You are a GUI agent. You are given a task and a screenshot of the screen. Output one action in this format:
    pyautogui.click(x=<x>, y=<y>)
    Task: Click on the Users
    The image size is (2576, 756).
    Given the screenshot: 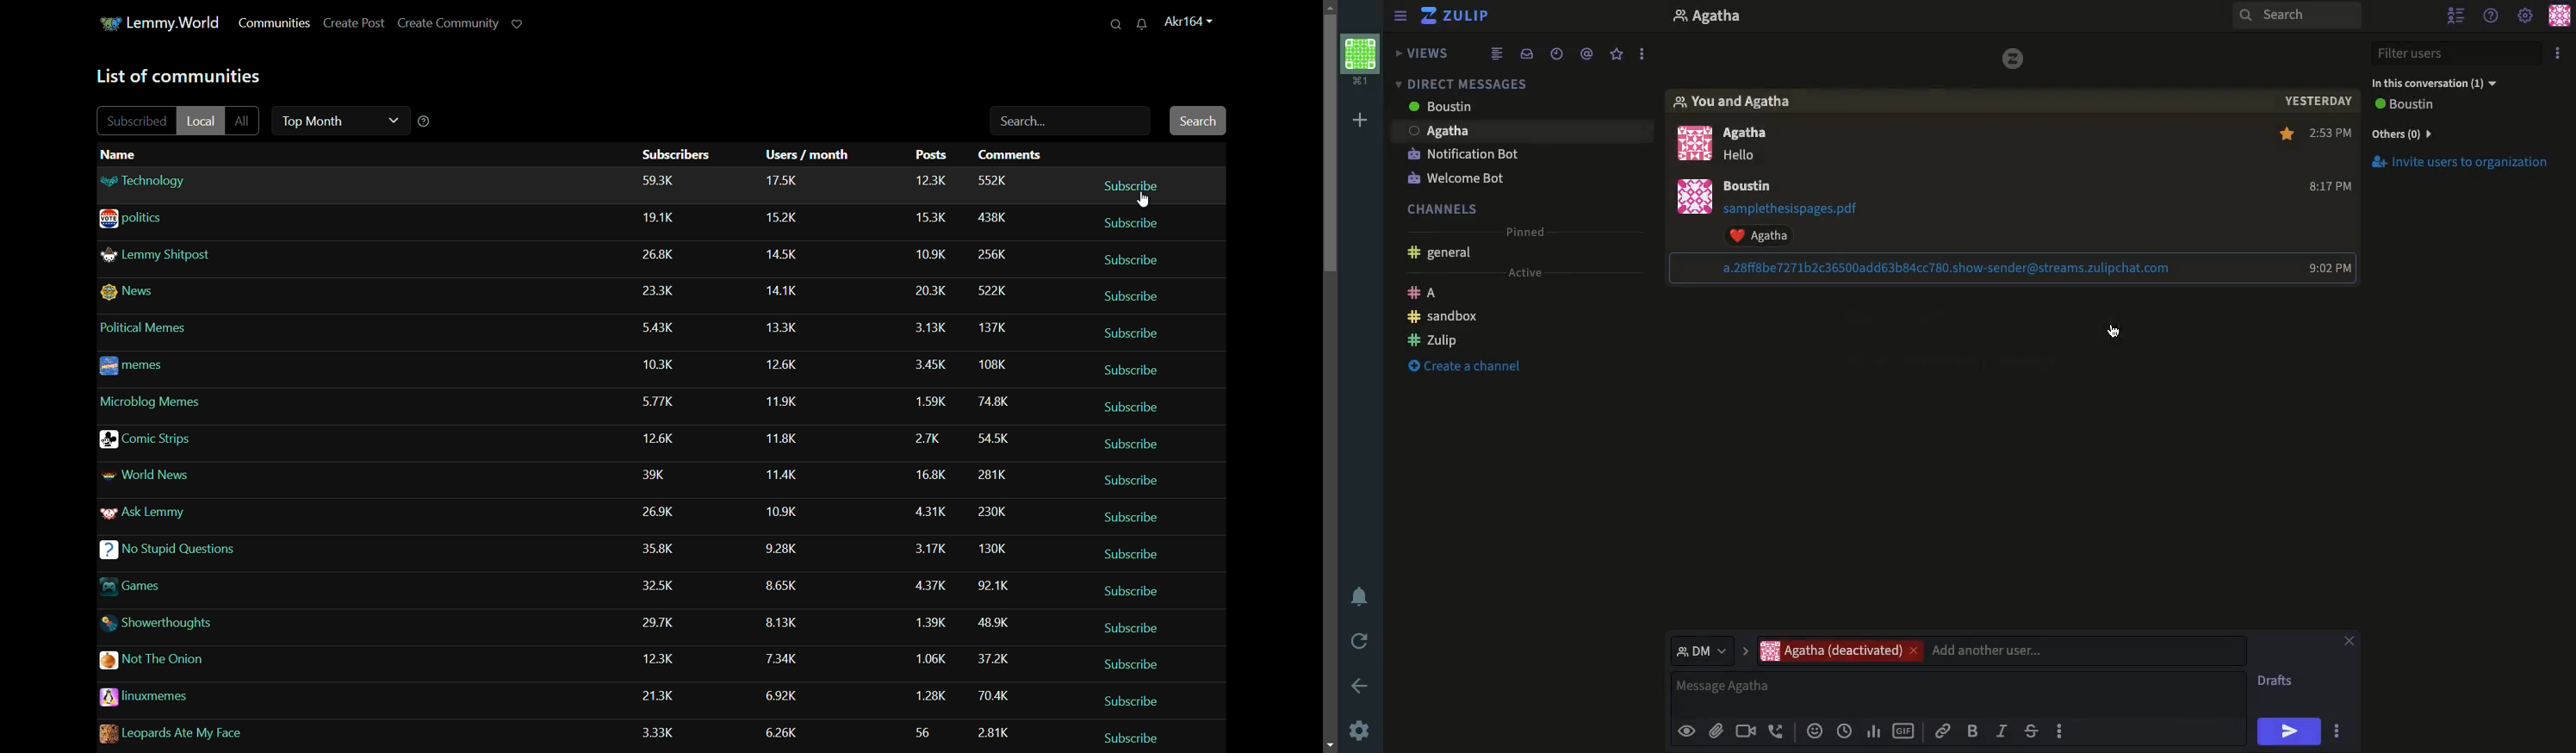 What is the action you would take?
    pyautogui.click(x=1761, y=134)
    